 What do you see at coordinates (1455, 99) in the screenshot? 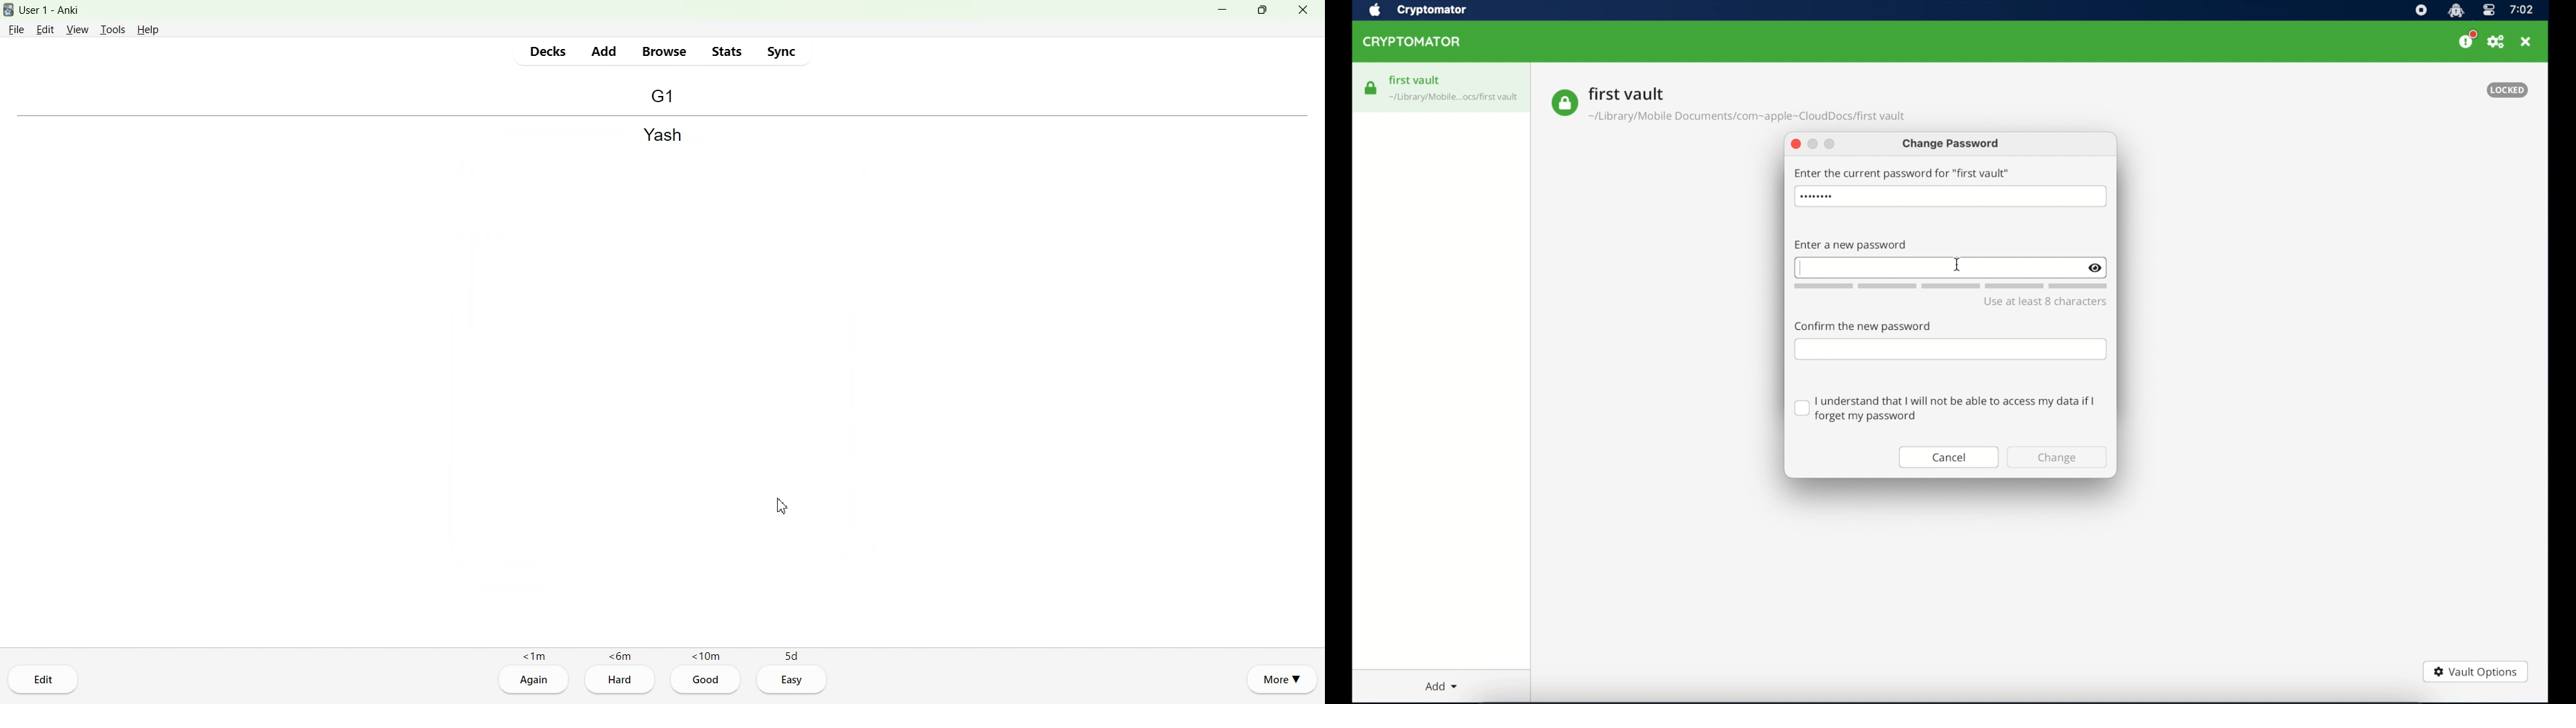
I see `vault icon` at bounding box center [1455, 99].